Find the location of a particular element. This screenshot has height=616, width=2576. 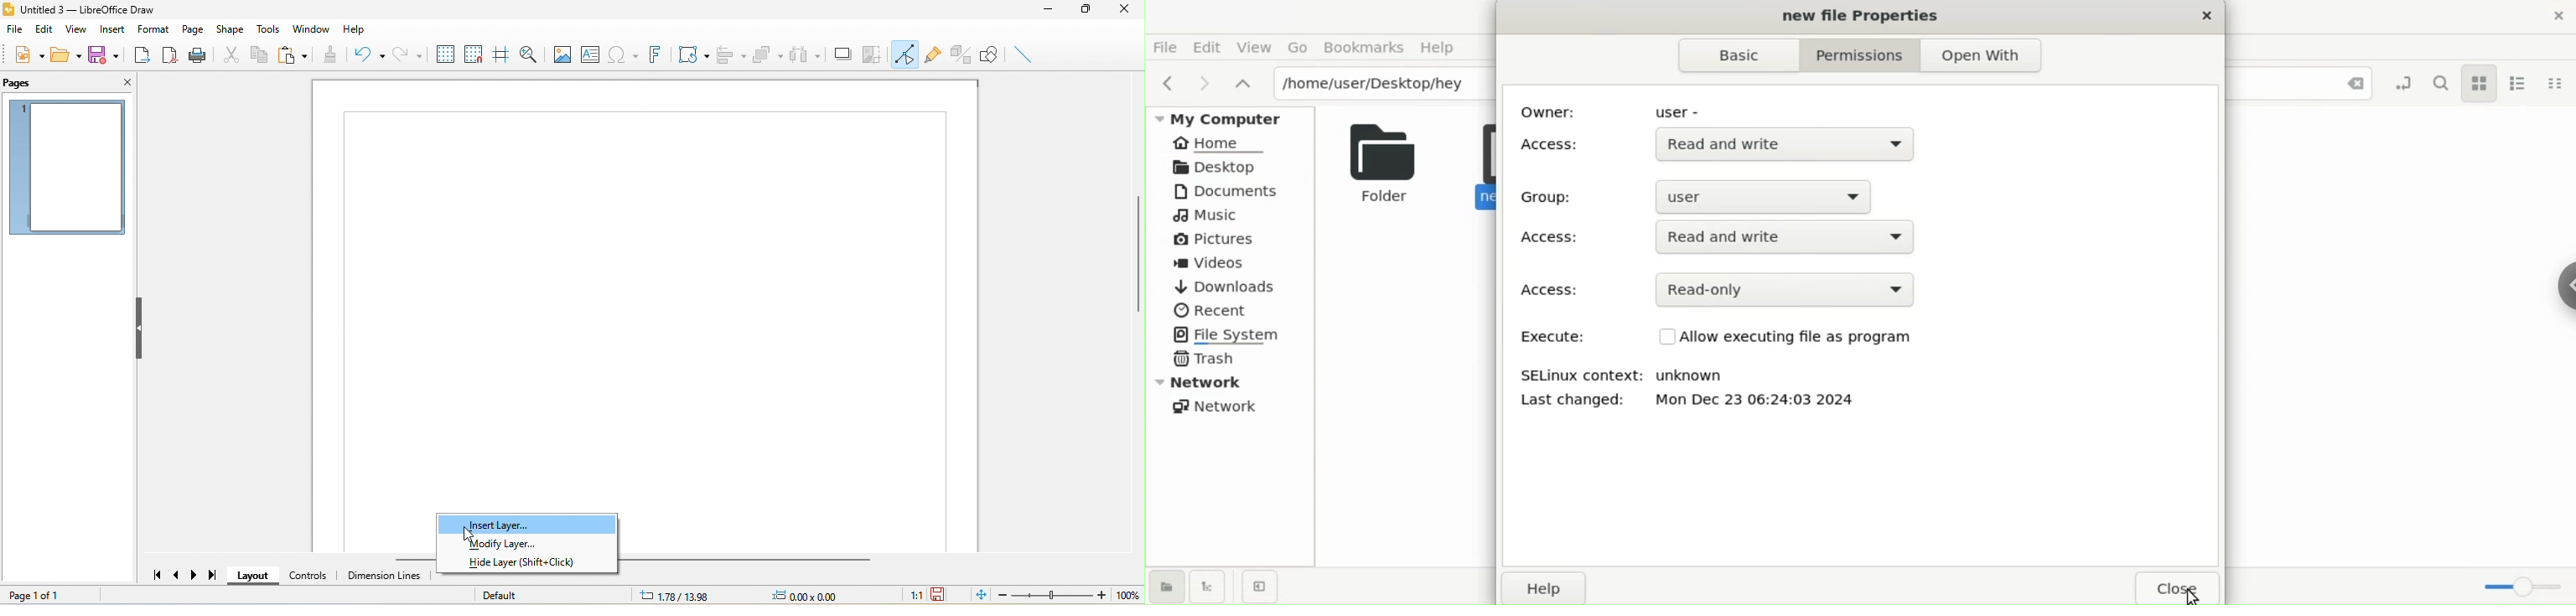

export is located at coordinates (143, 55).